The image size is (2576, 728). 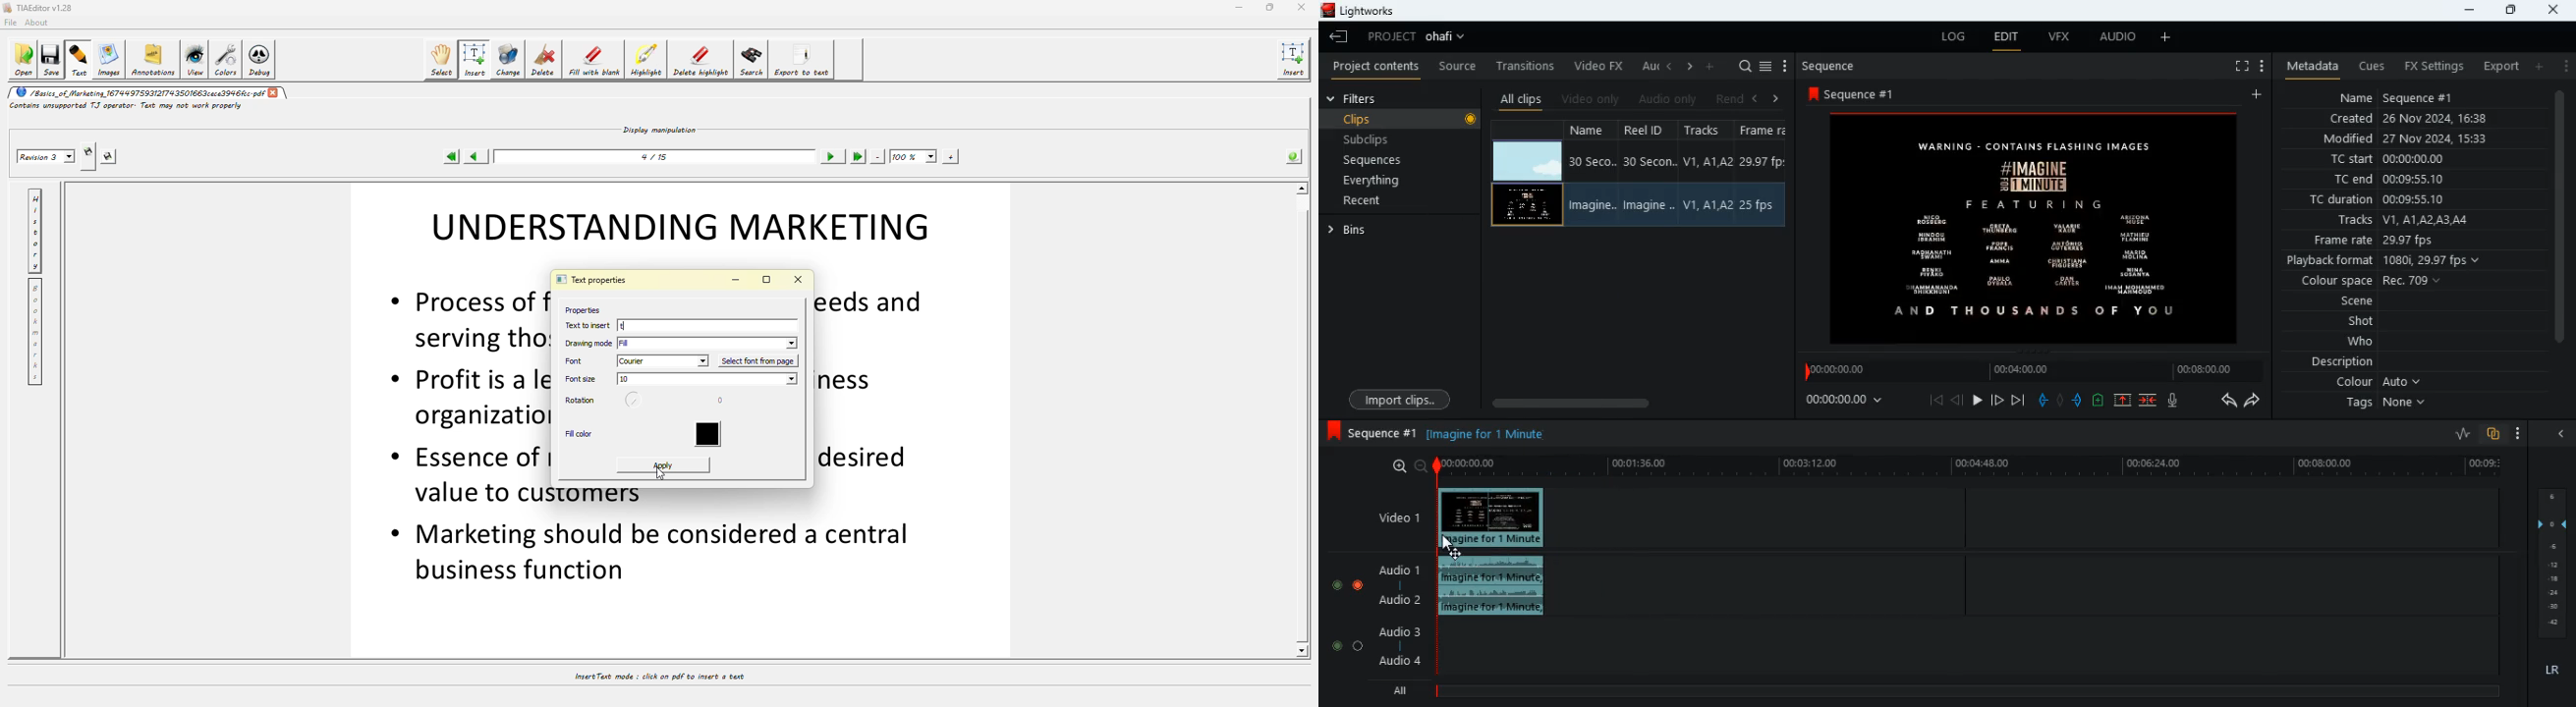 I want to click on creates new revision, so click(x=87, y=150).